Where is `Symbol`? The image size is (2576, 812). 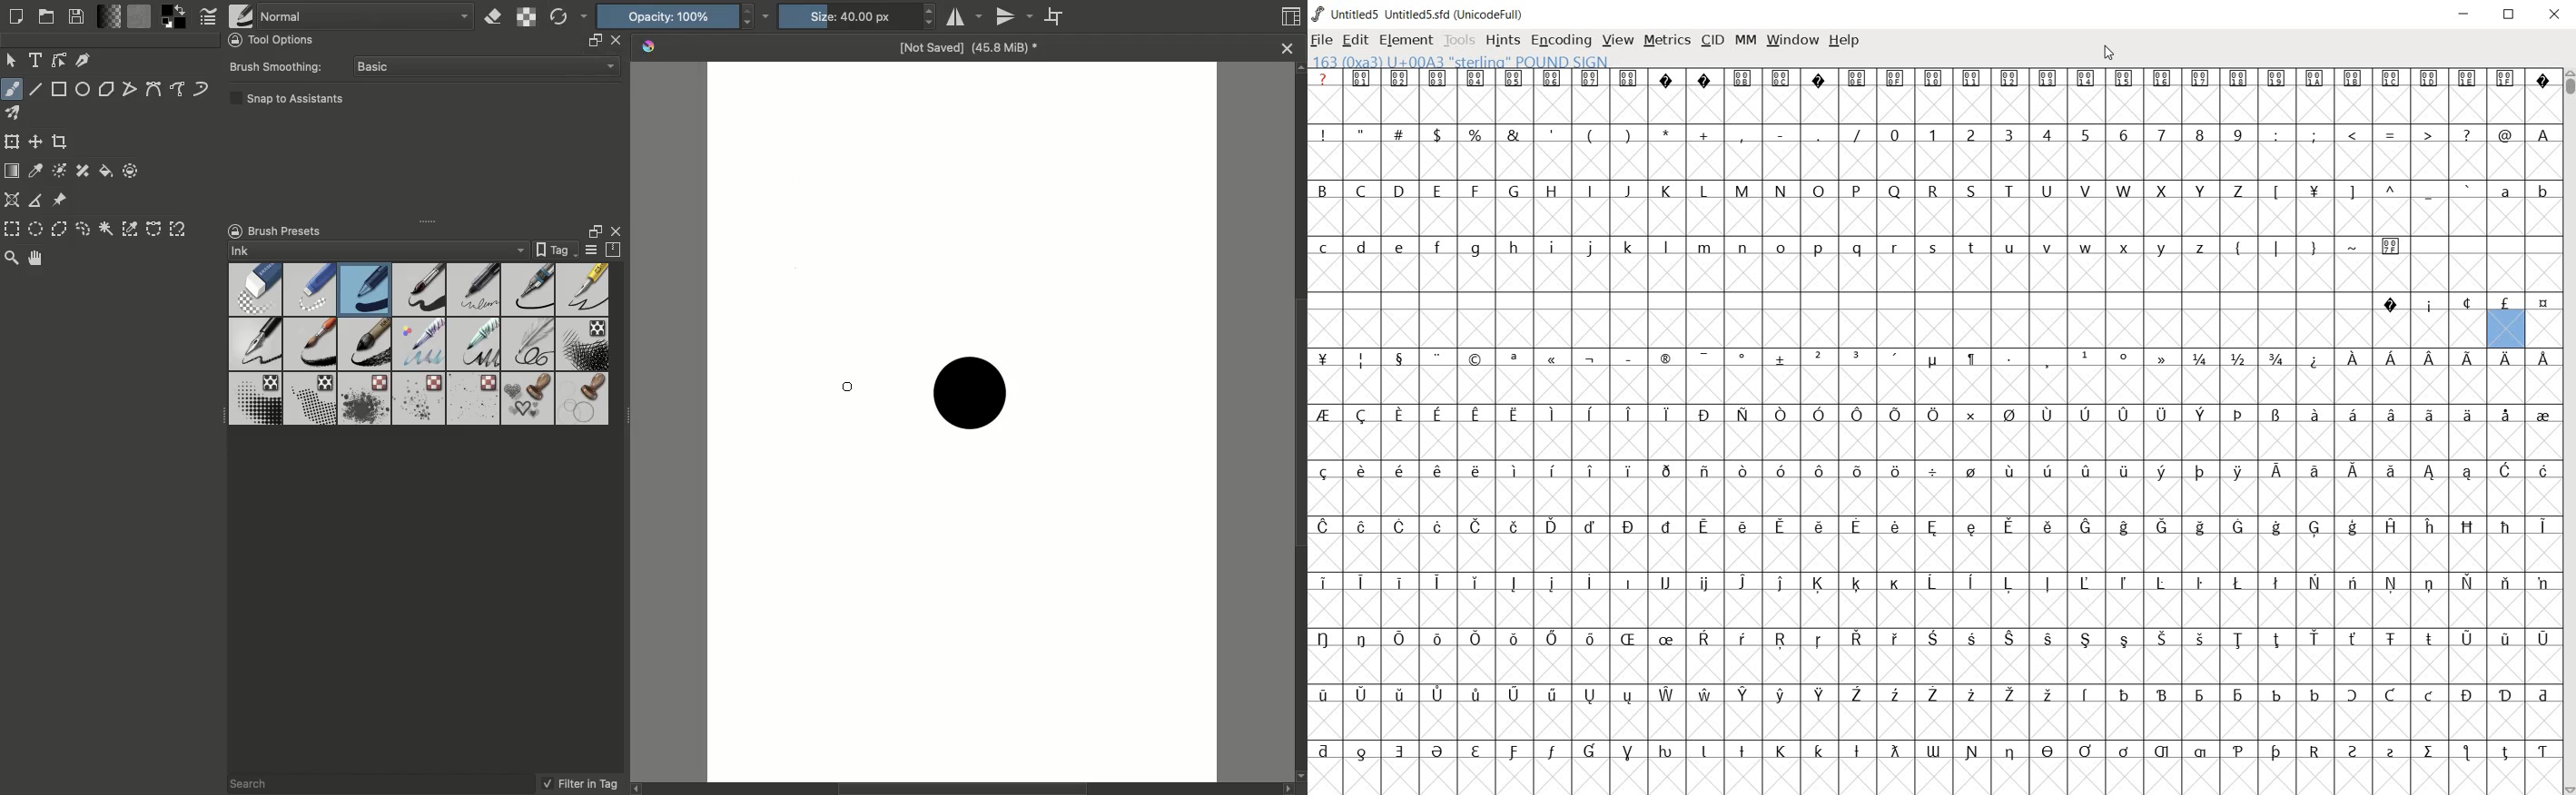 Symbol is located at coordinates (1326, 695).